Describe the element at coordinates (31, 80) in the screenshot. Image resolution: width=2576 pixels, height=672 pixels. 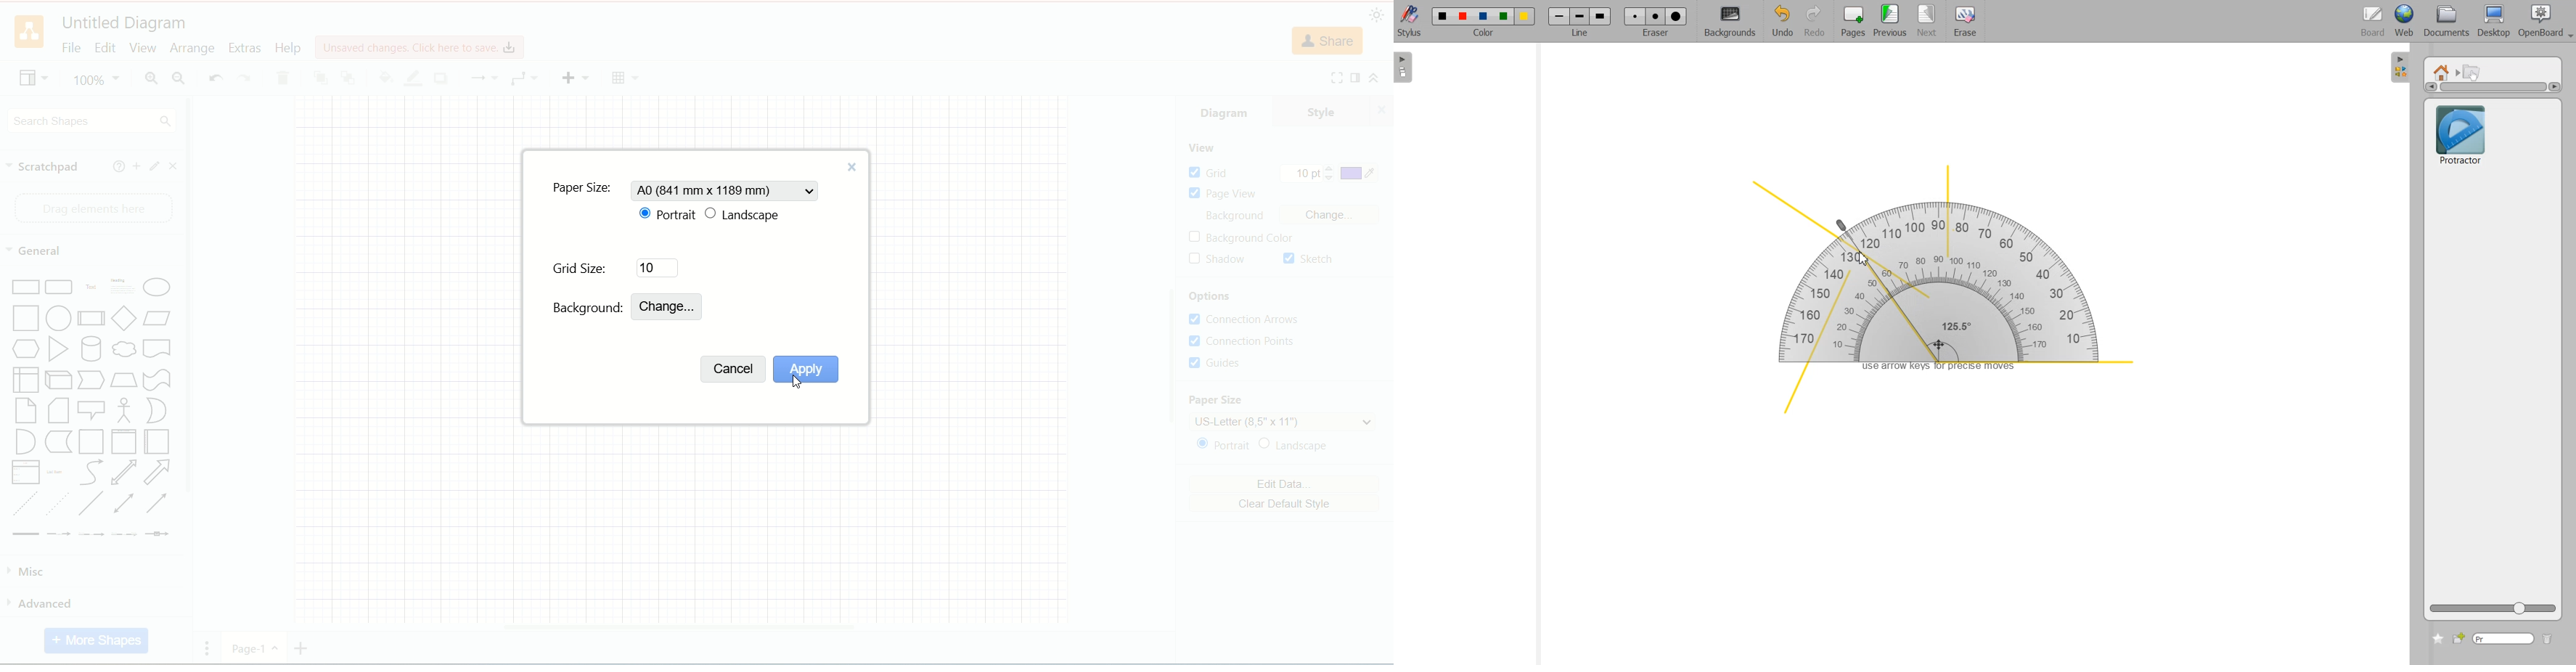
I see `view` at that location.